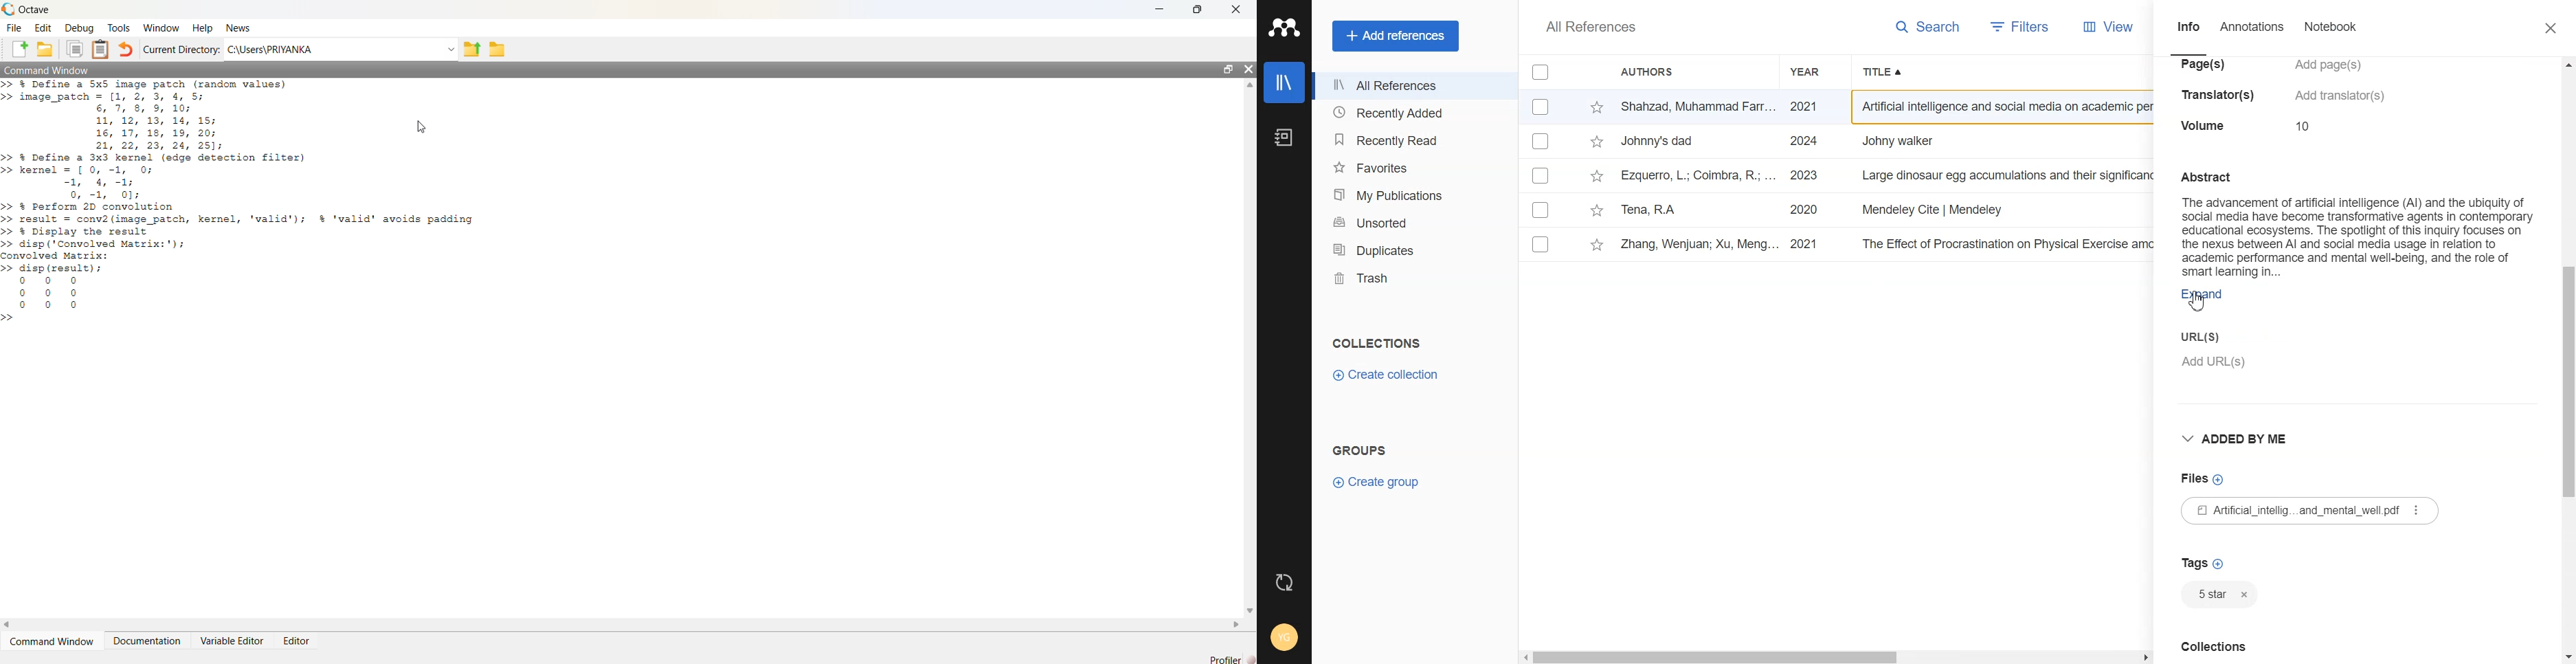  Describe the element at coordinates (2355, 223) in the screenshot. I see `Abstract

The advancement of artificial intelligence (Al) and the ubiquity of
social media have become transformative agents in contemporary
educational ecosystems. The spotlight of this inquiry focuses on
the nexus between Al and social media usage in relation to
academic performance and mental well-being, and the role of
smart leaming in...` at that location.